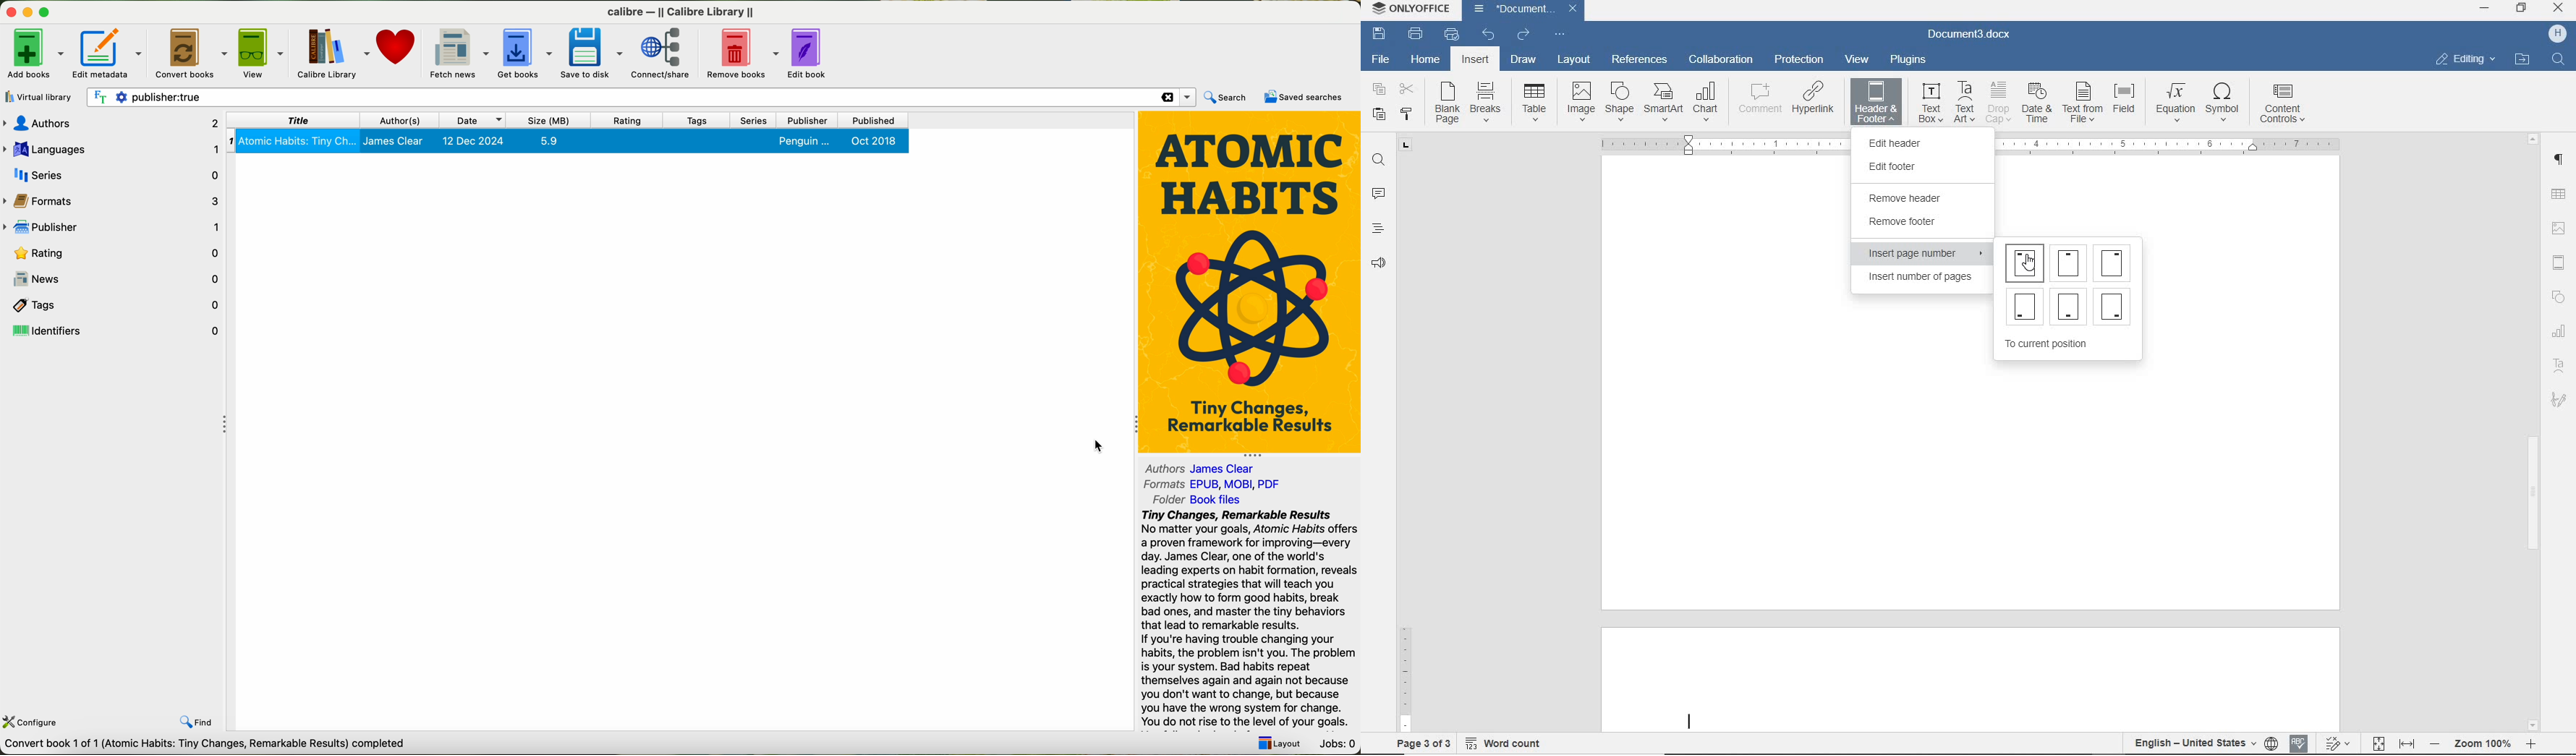  Describe the element at coordinates (1921, 197) in the screenshot. I see `REMOVE HEADER` at that location.